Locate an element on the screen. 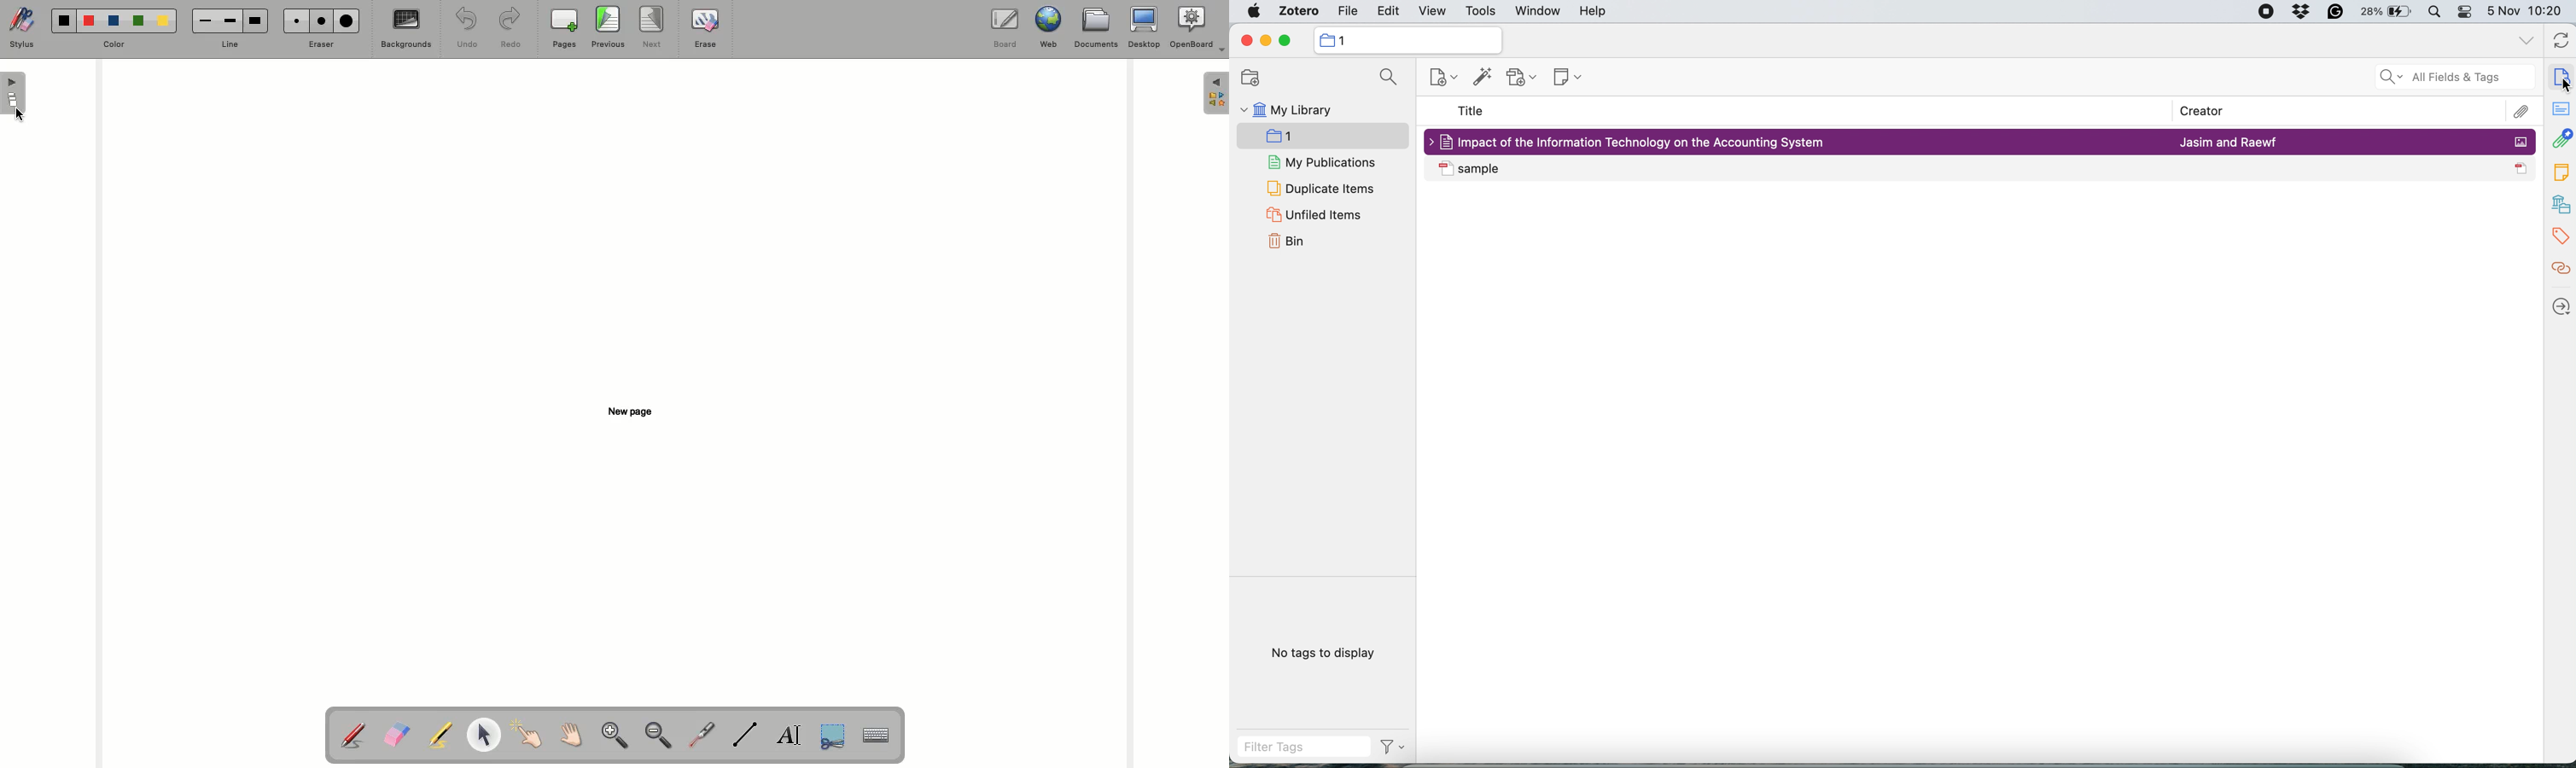  related is located at coordinates (2560, 271).